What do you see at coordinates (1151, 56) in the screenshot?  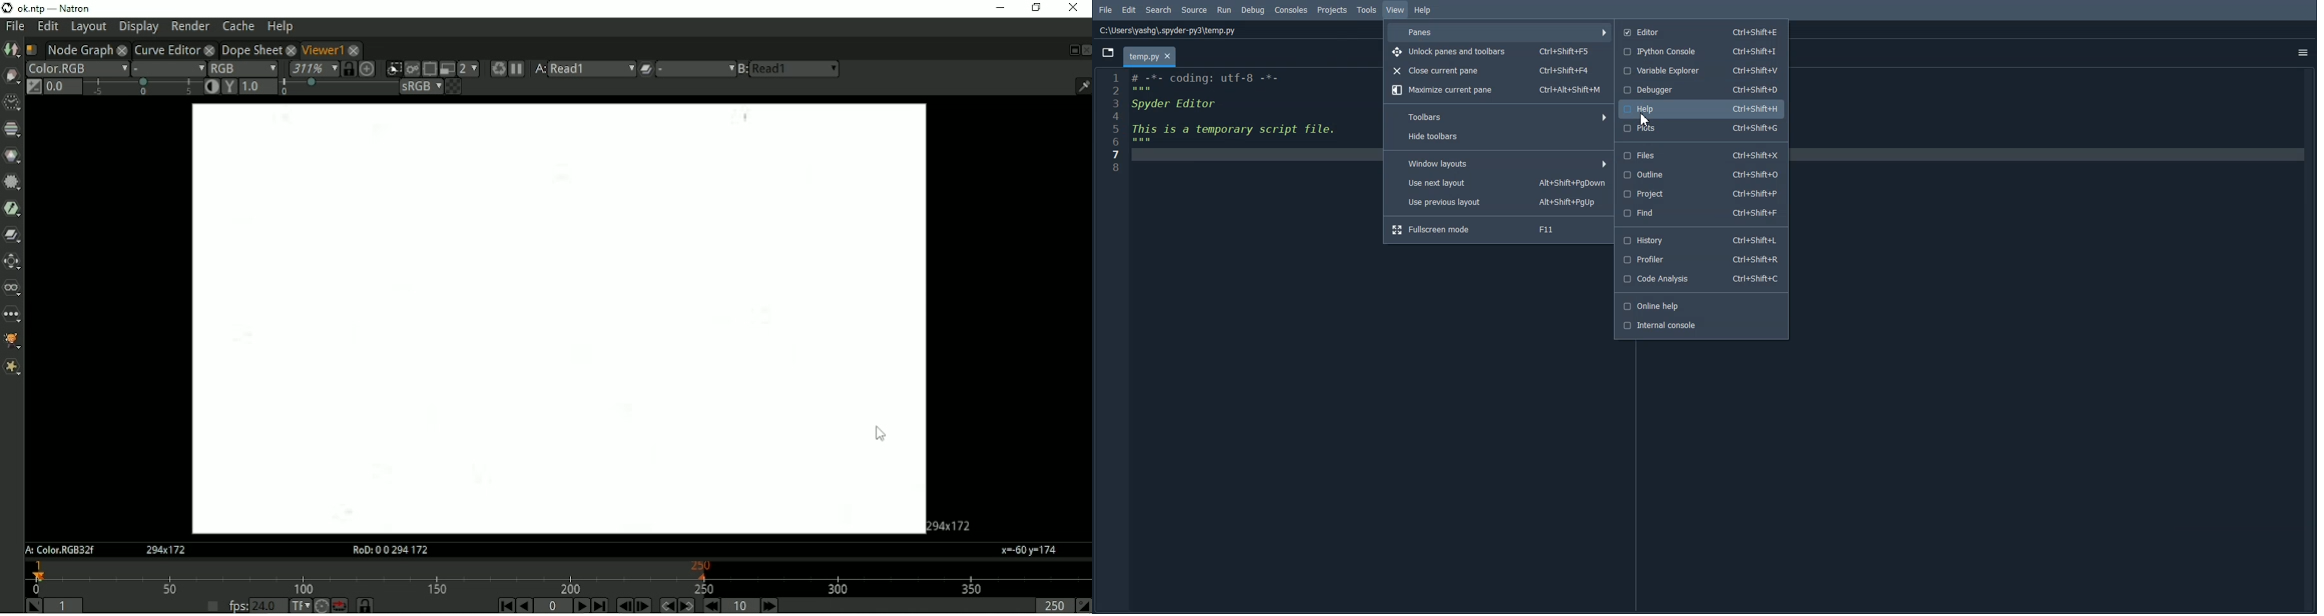 I see `current file tab` at bounding box center [1151, 56].